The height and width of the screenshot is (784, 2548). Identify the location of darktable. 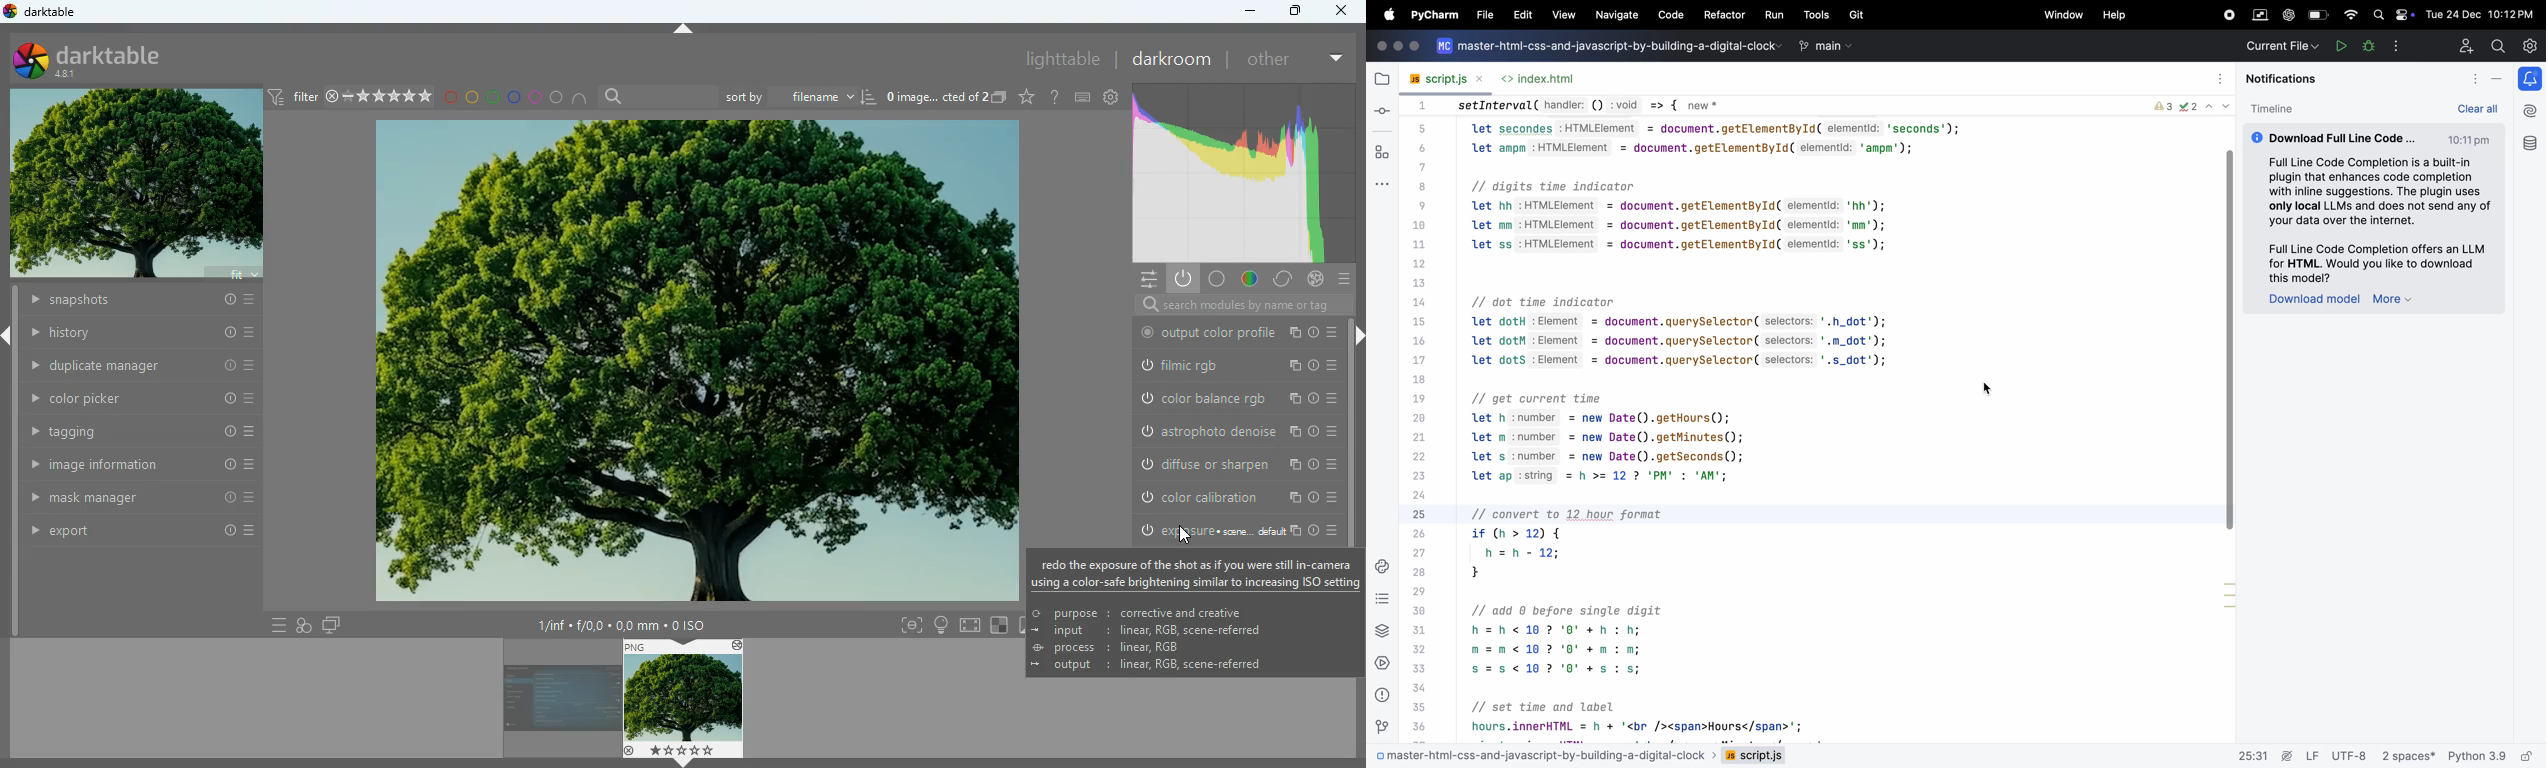
(99, 60).